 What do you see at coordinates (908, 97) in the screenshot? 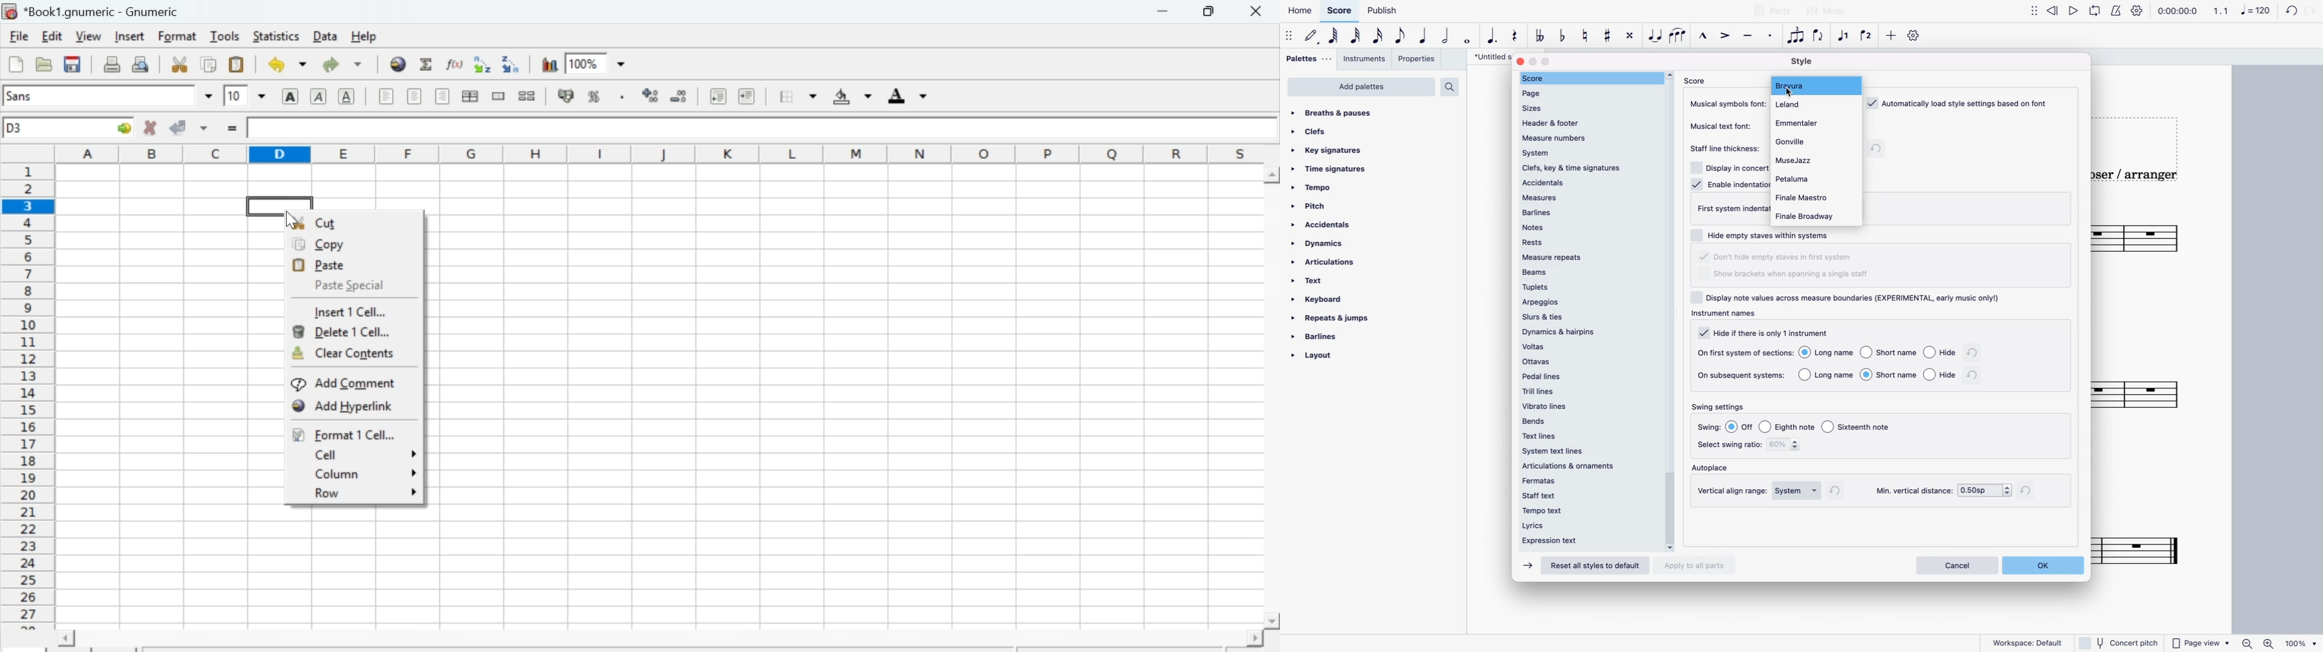
I see `Foreground` at bounding box center [908, 97].